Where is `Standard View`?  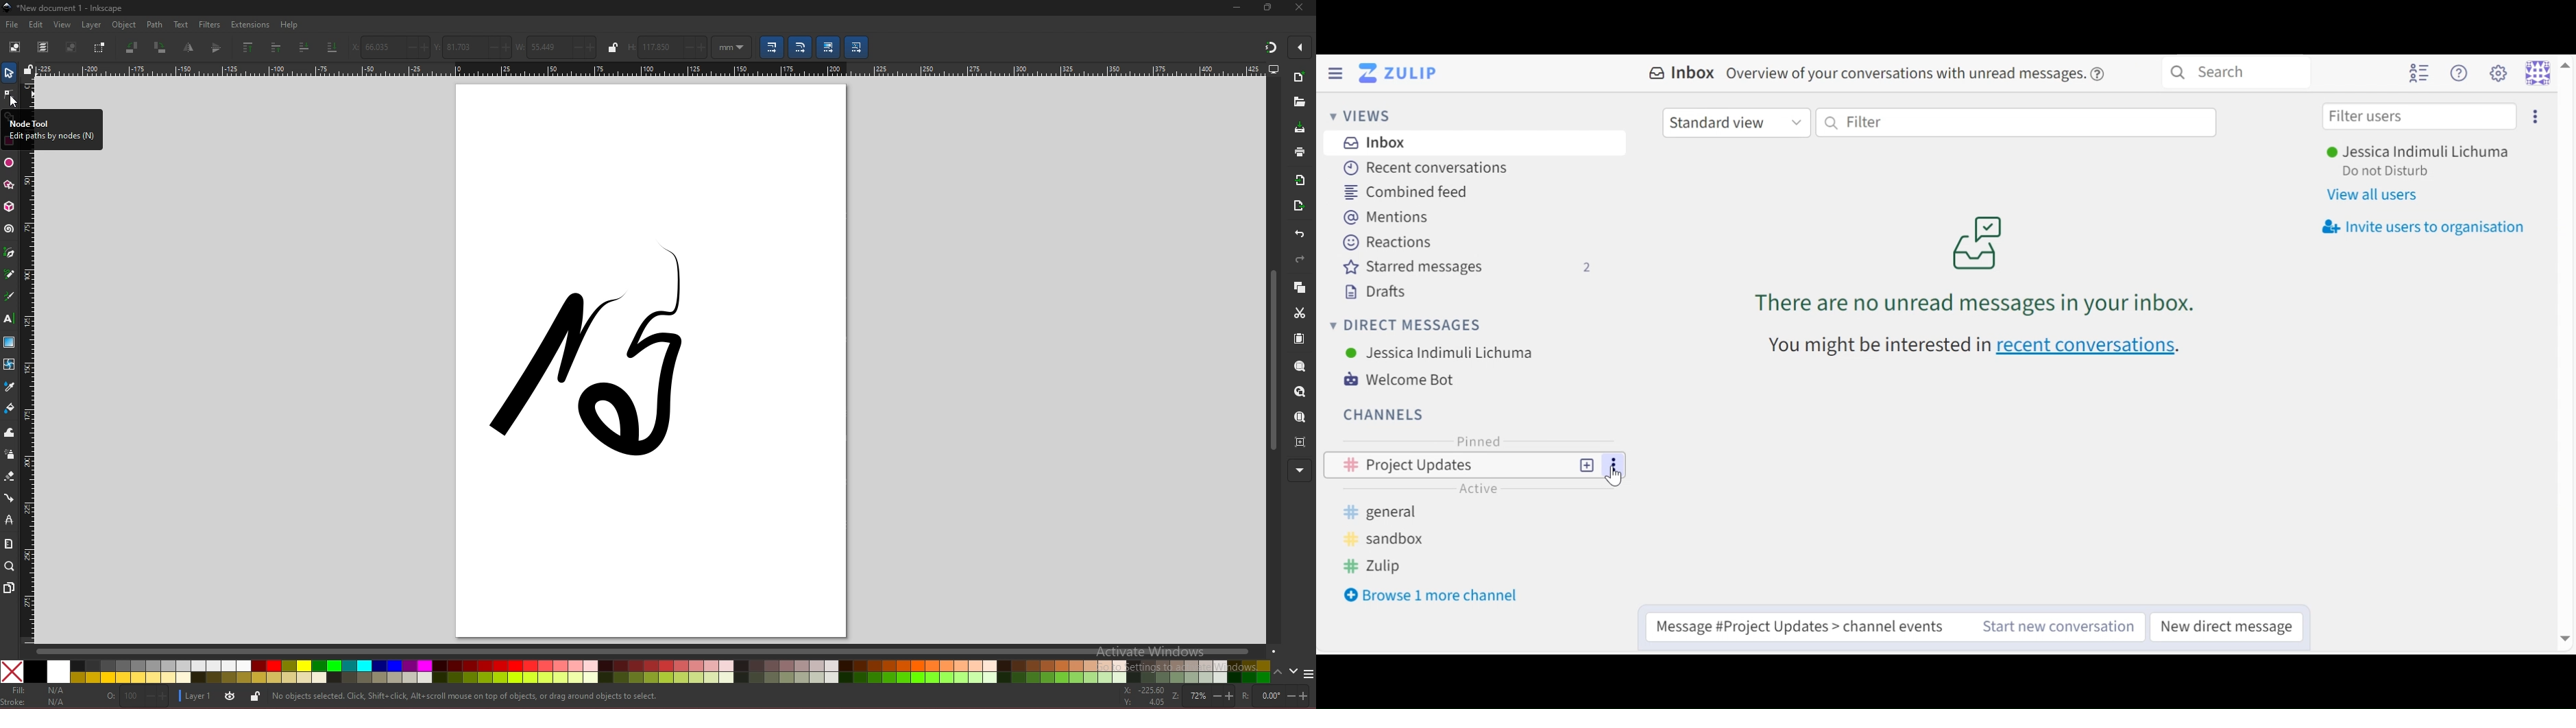
Standard View is located at coordinates (1735, 121).